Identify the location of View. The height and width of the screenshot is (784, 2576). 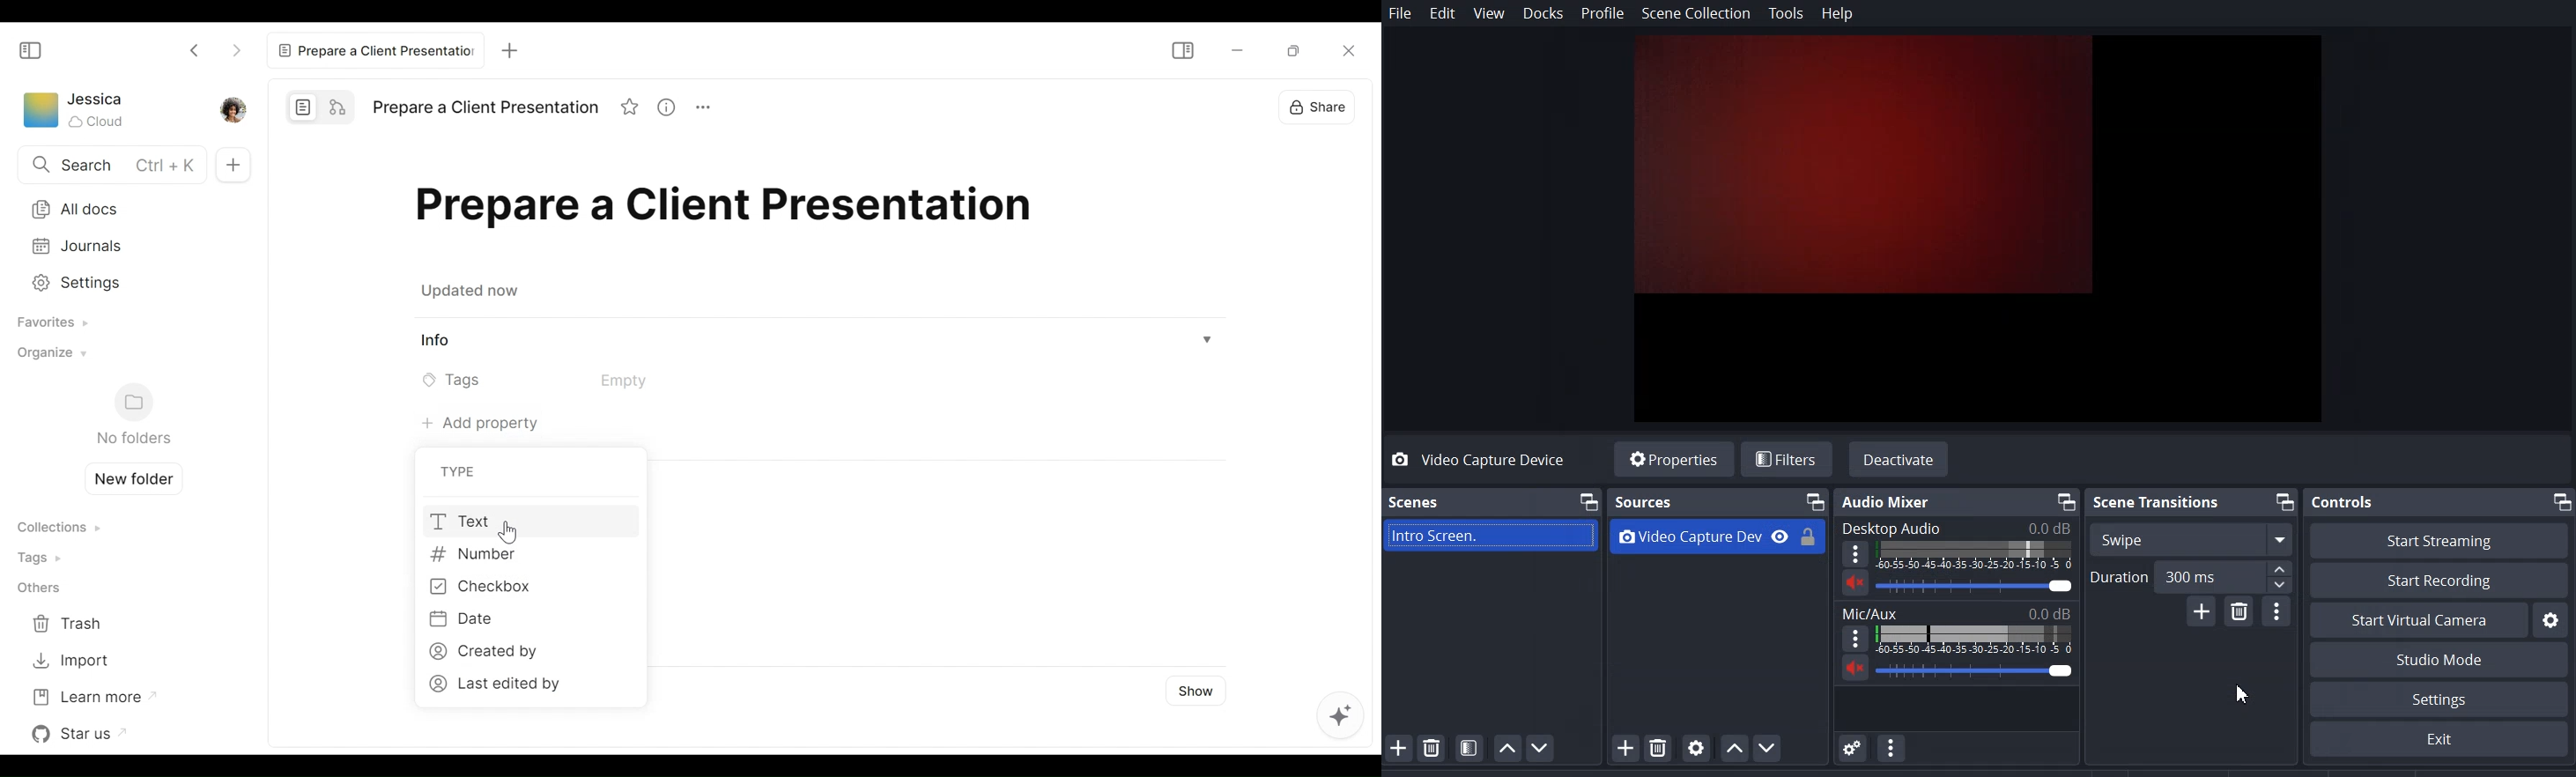
(1489, 13).